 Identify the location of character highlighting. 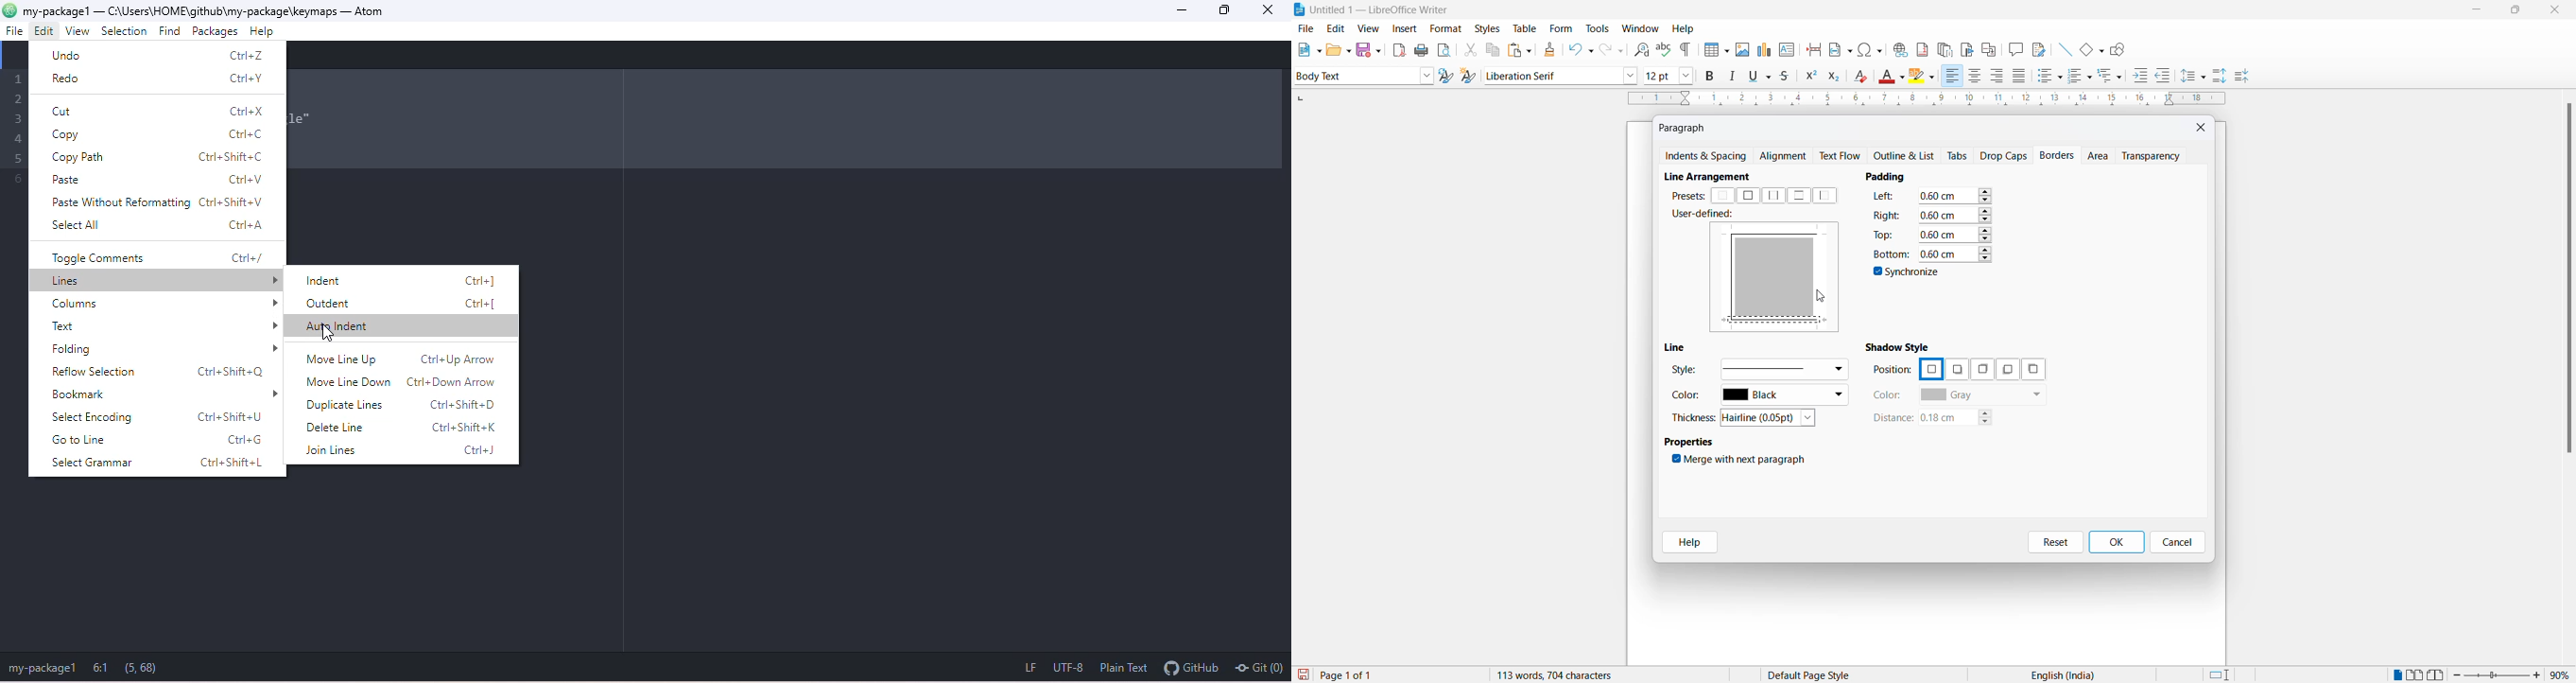
(1925, 77).